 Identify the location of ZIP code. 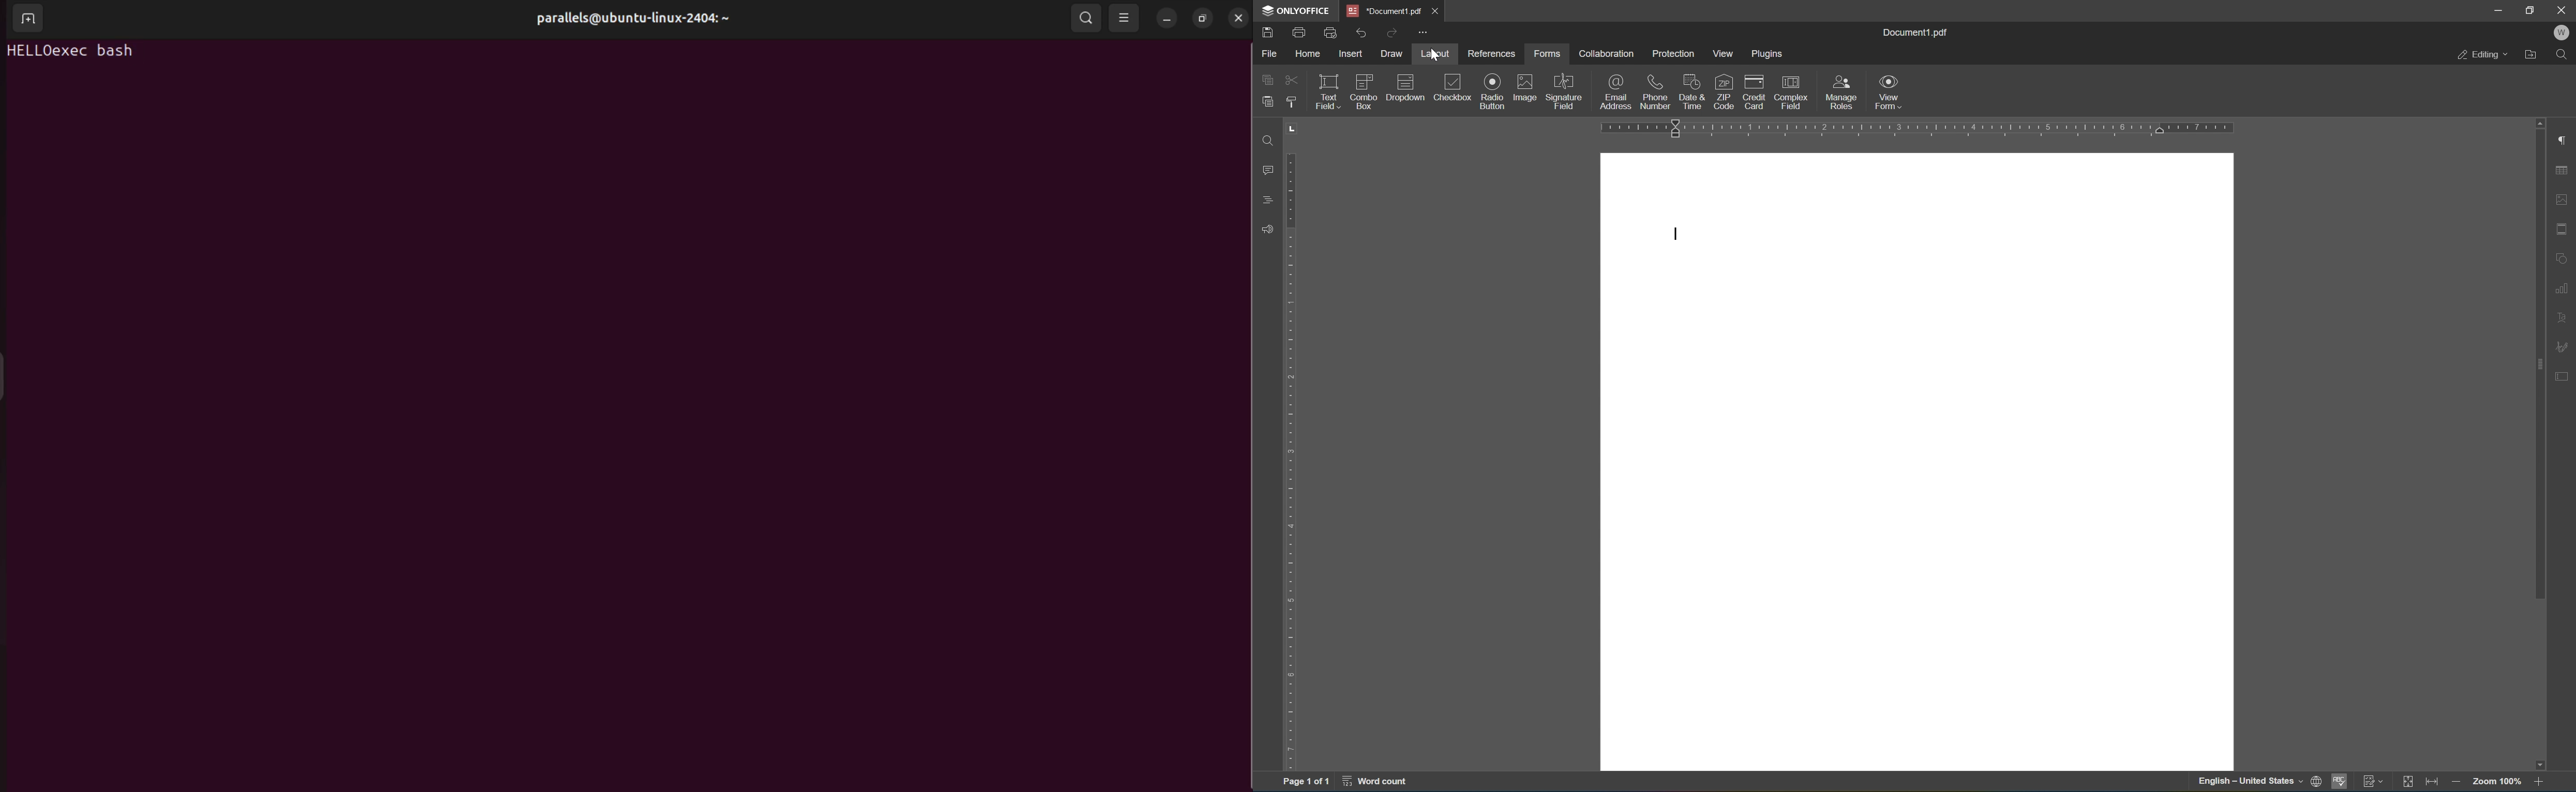
(1722, 92).